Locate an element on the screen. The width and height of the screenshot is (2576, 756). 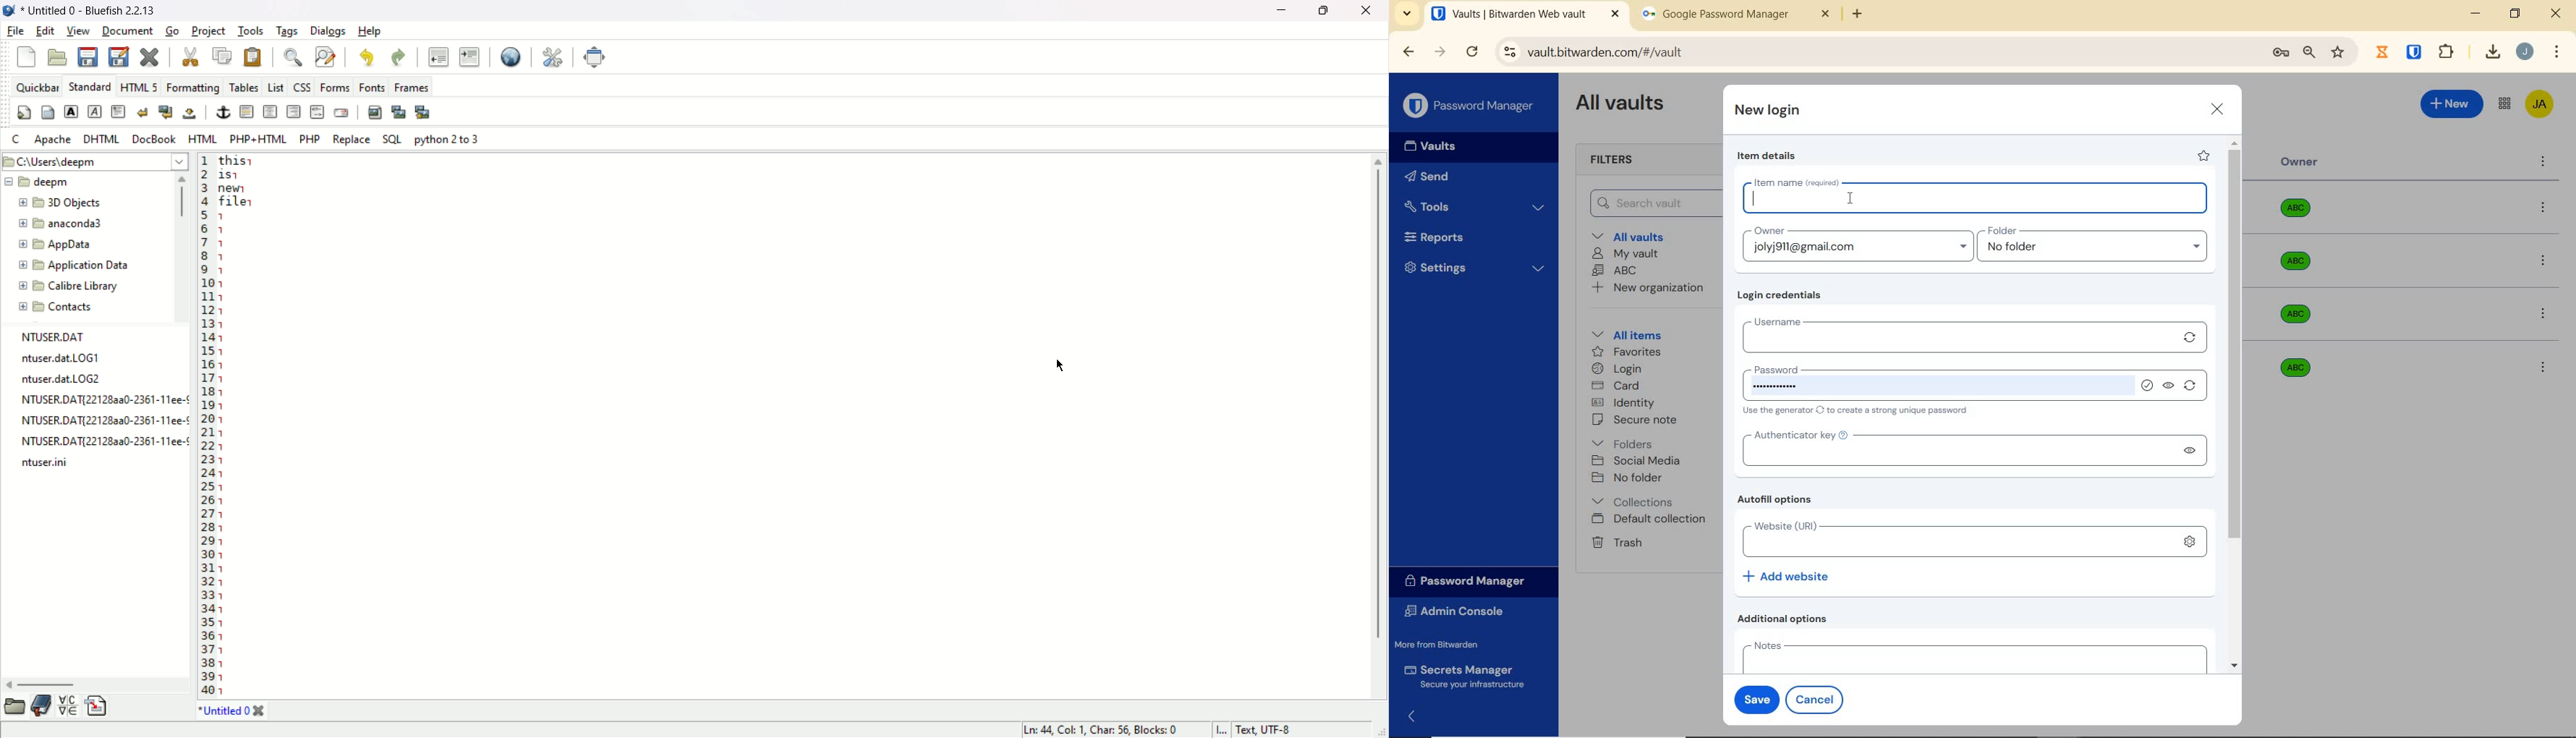
backward is located at coordinates (1407, 52).